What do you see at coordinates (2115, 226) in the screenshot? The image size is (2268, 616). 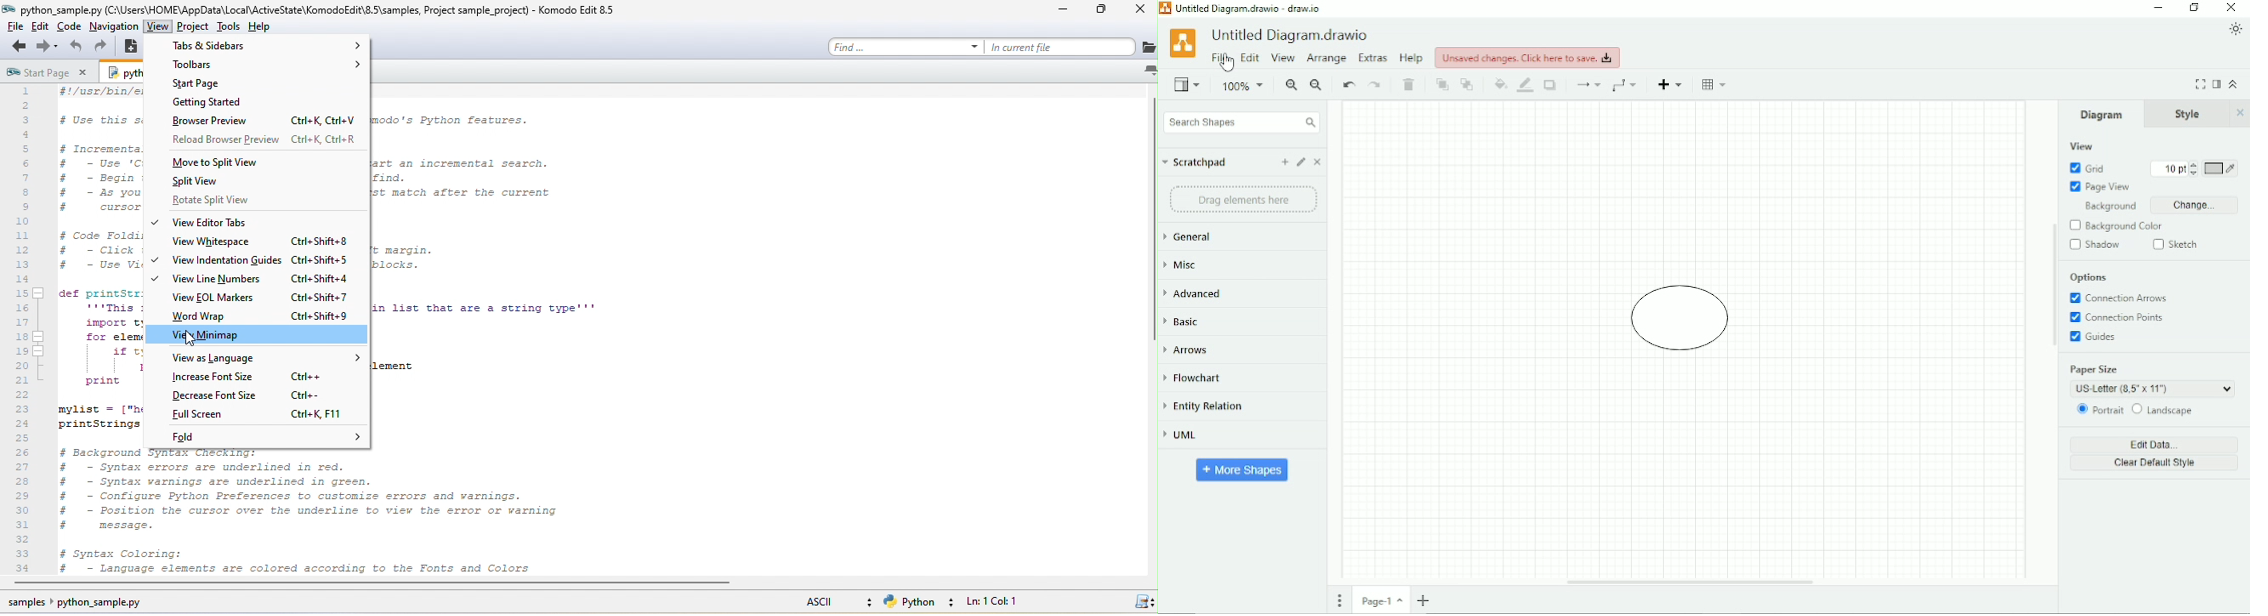 I see `Background Color` at bounding box center [2115, 226].